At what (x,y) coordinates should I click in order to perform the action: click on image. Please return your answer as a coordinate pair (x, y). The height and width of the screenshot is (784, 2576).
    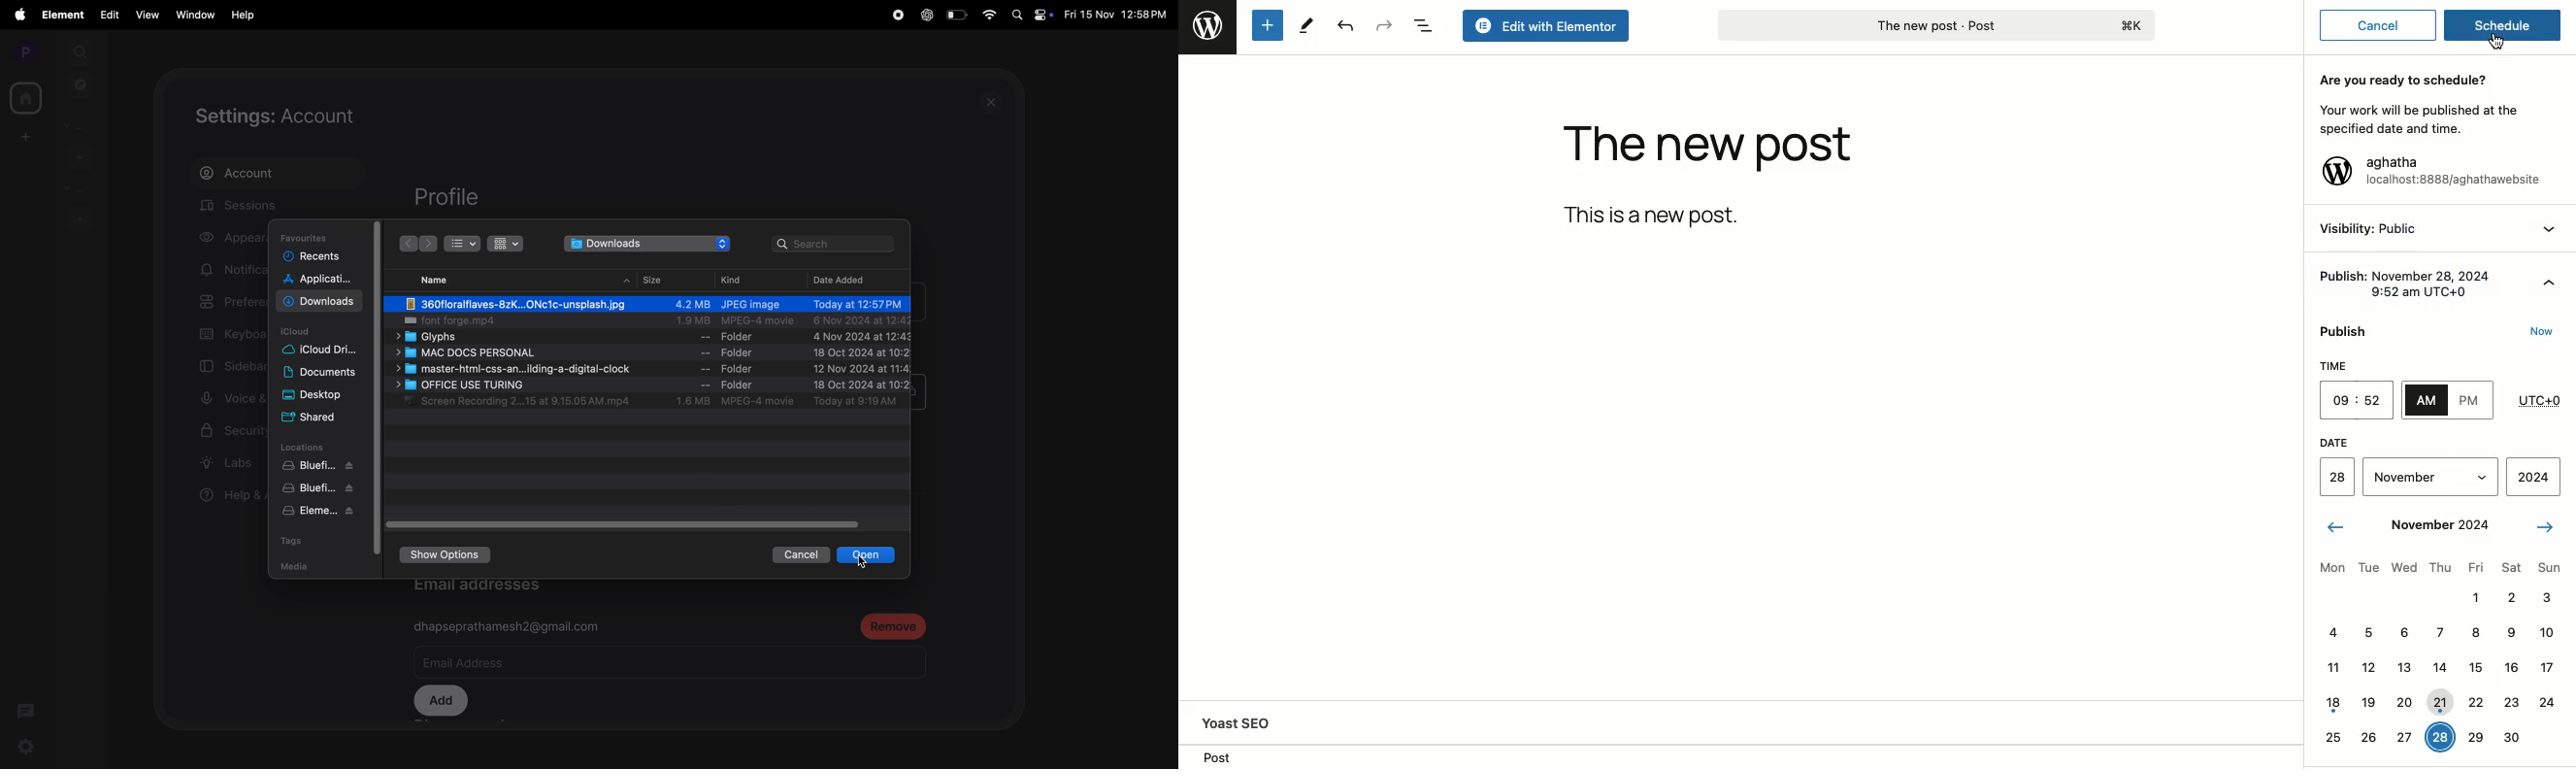
    Looking at the image, I should click on (655, 304).